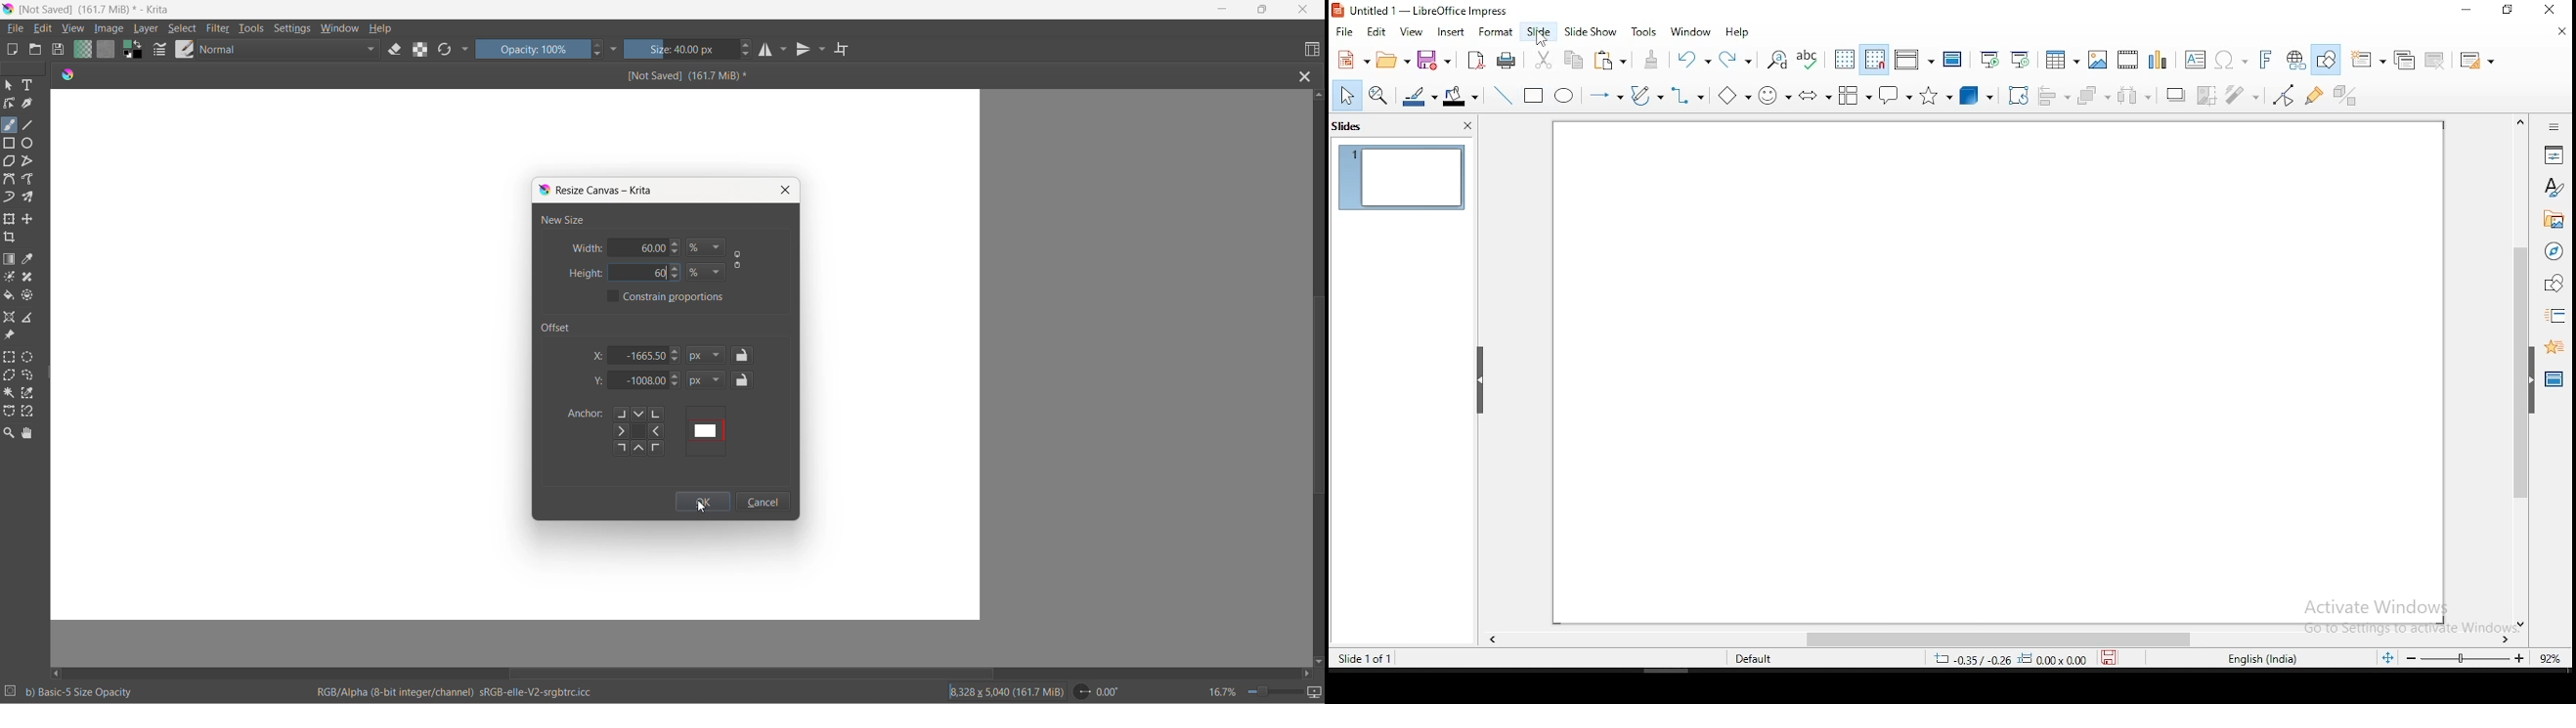 This screenshot has height=728, width=2576. I want to click on reload the original presets, so click(446, 51).